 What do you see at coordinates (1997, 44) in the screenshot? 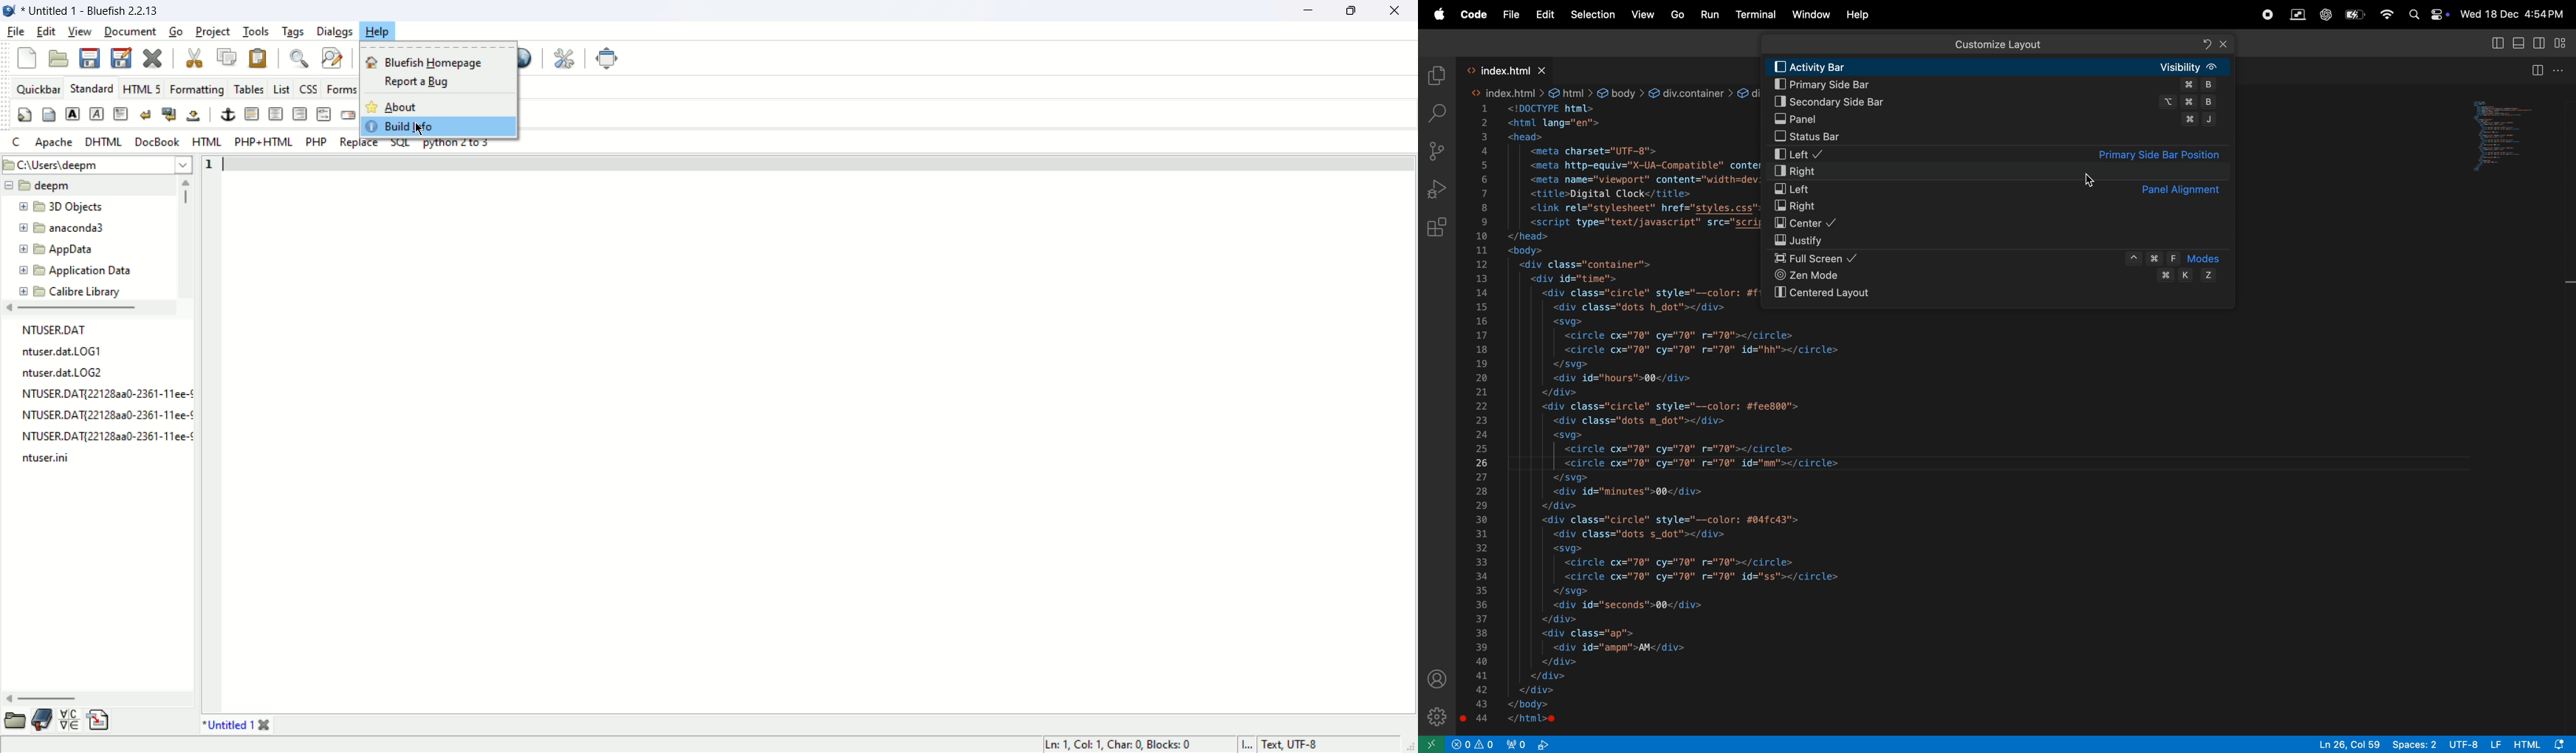
I see `Customize Layout` at bounding box center [1997, 44].